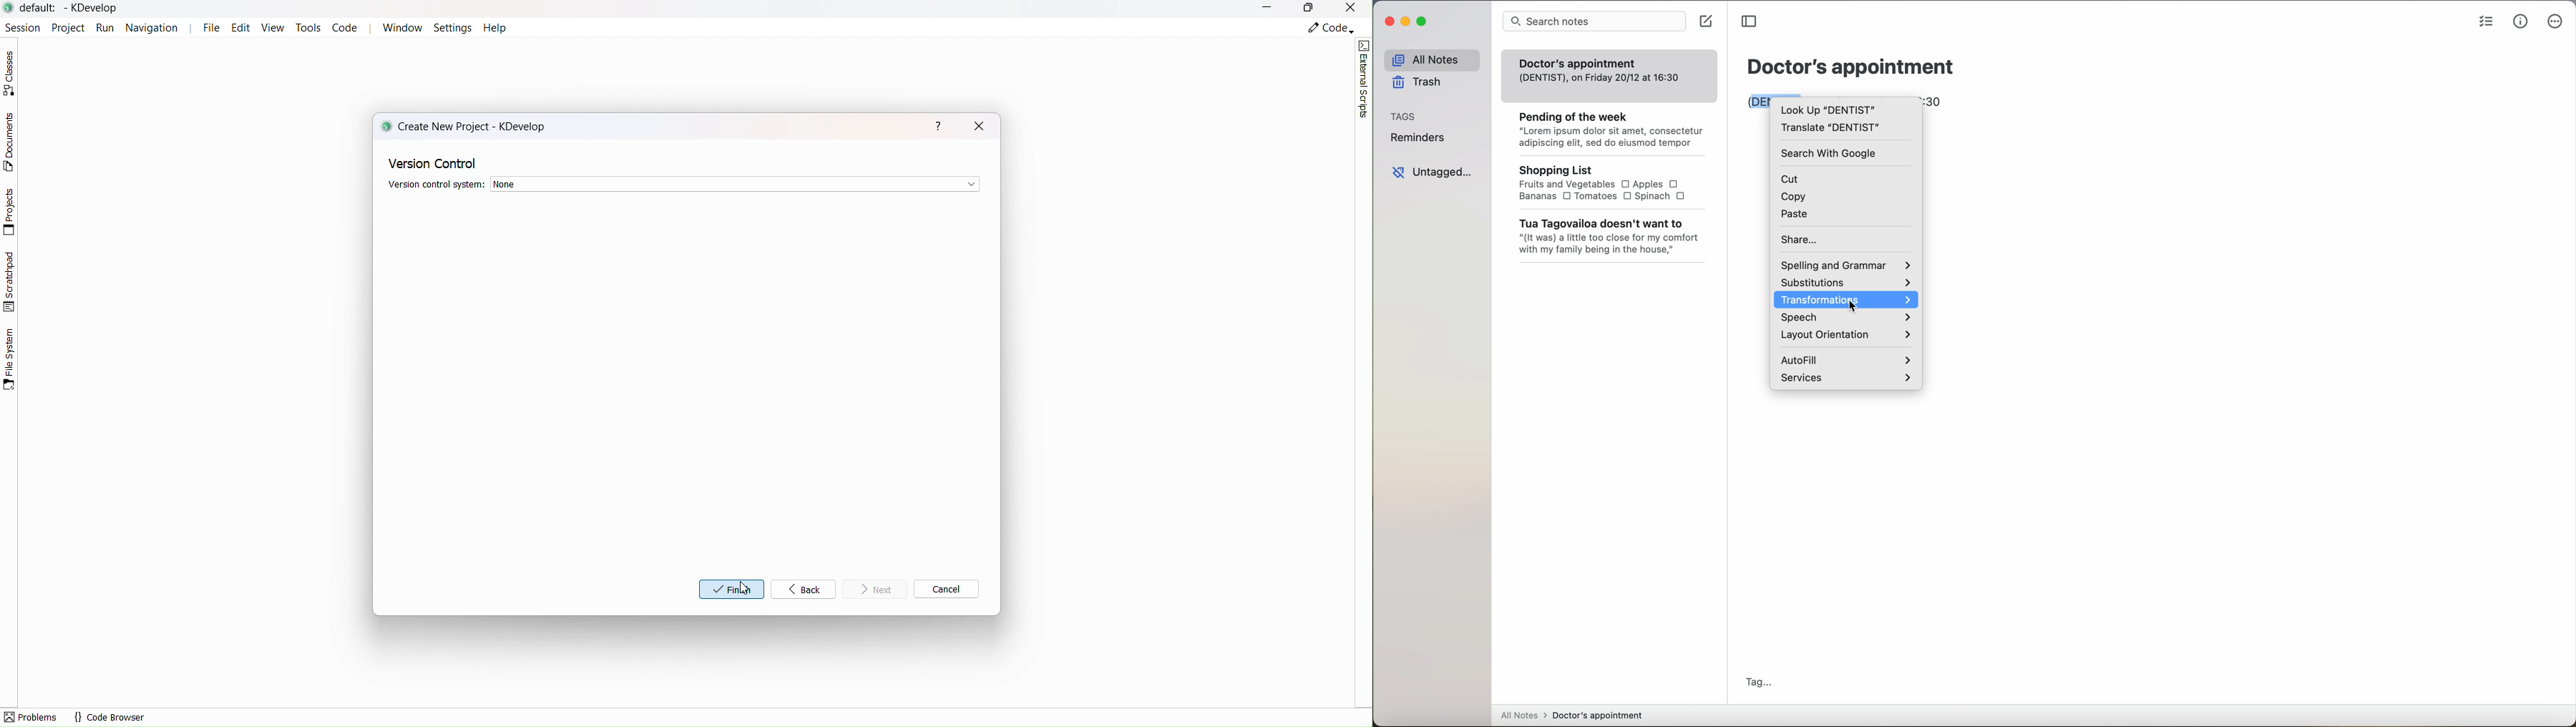 This screenshot has width=2576, height=728. I want to click on checklist, so click(2487, 20).